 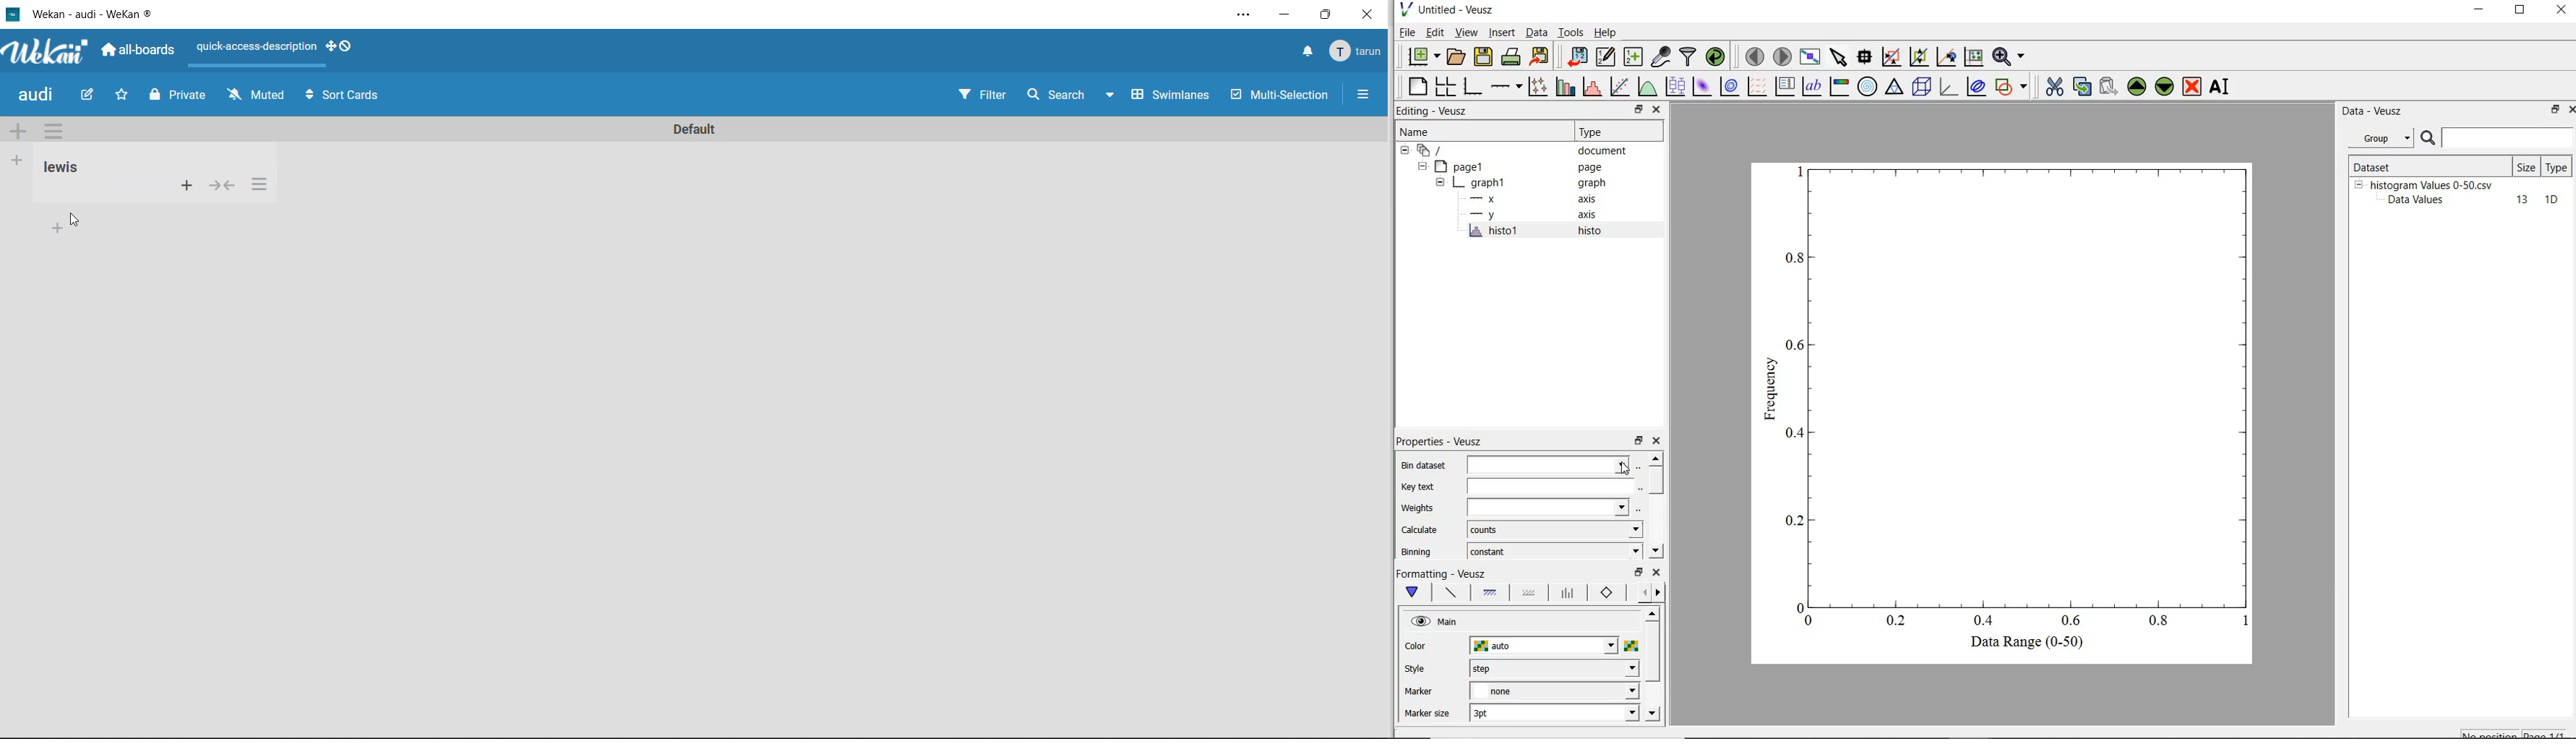 I want to click on name, so click(x=1413, y=132).